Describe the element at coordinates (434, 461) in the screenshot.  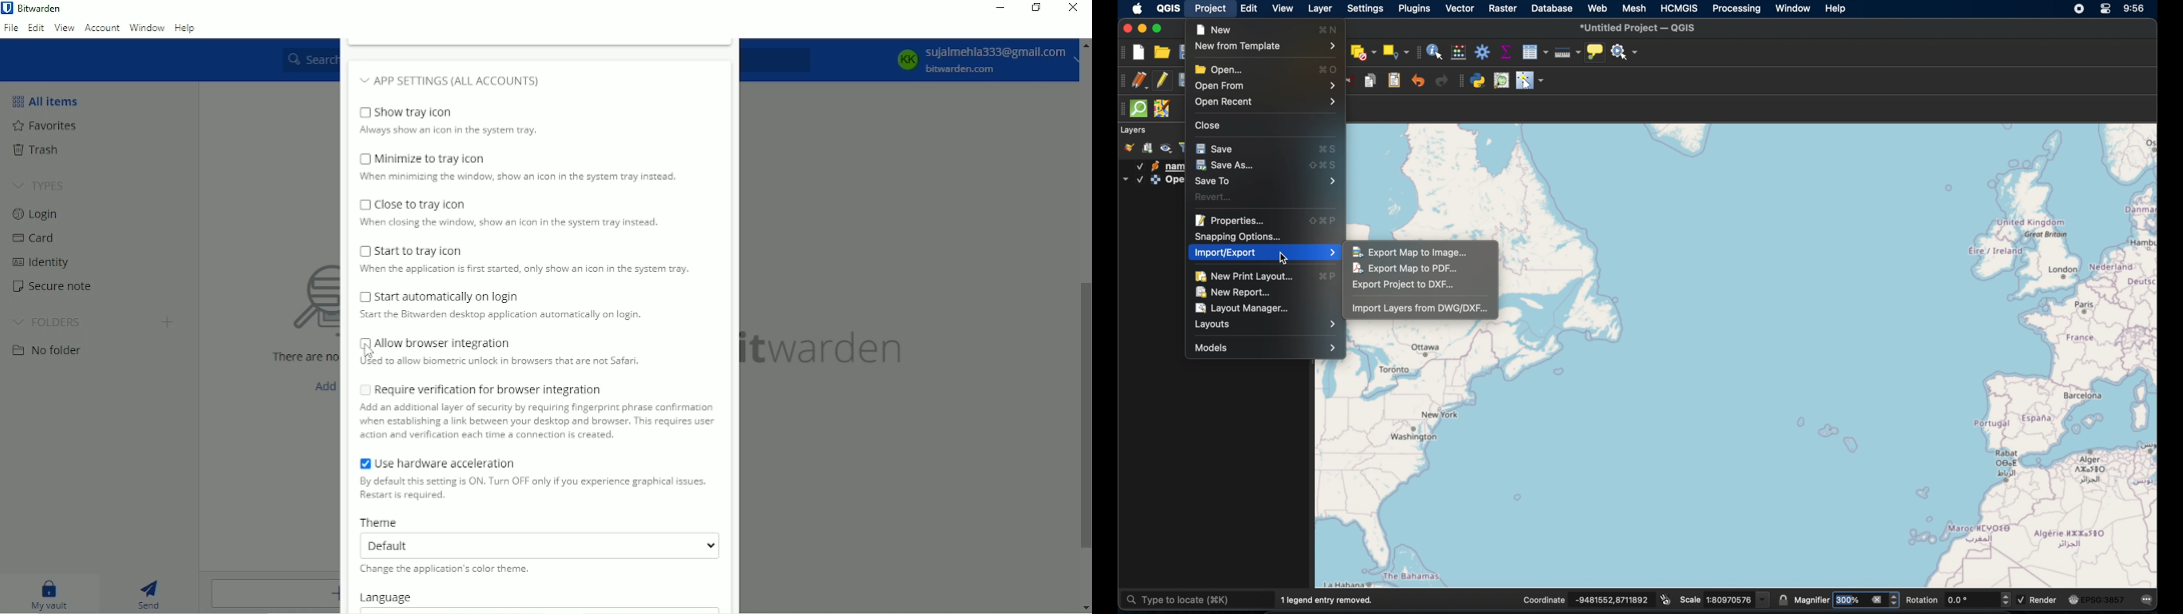
I see `Use hardware acceleration` at that location.